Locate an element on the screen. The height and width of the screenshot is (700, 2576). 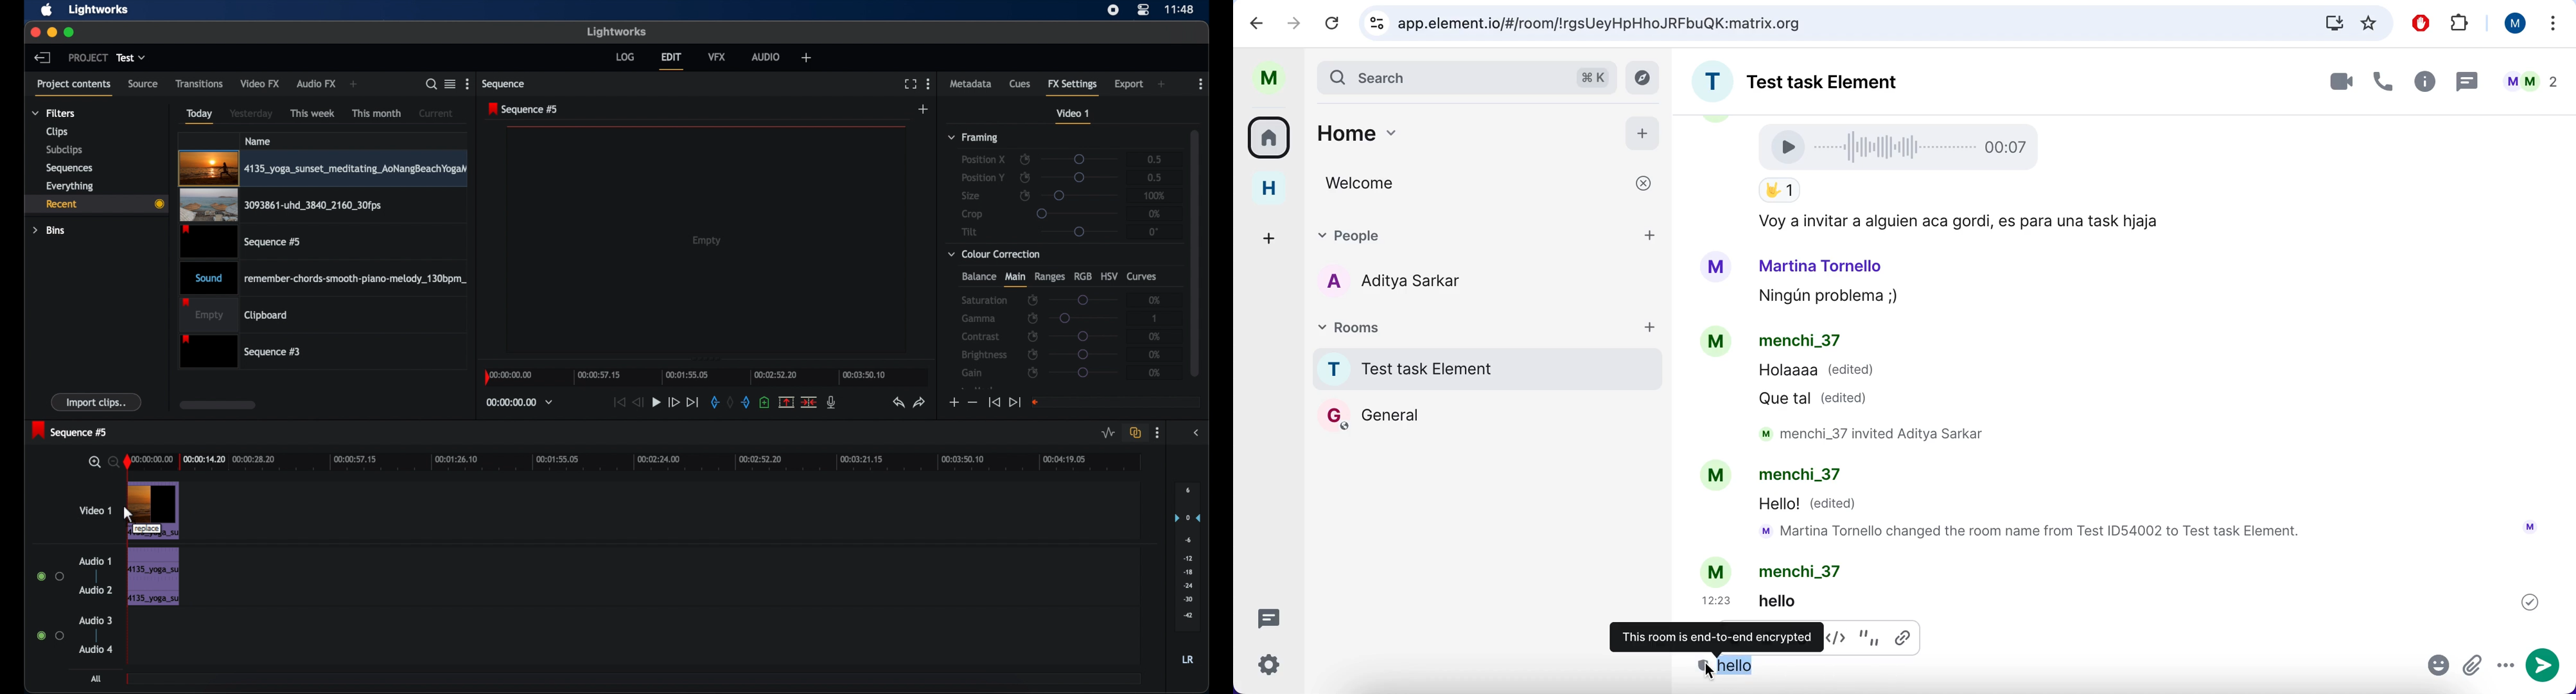
rooms is located at coordinates (1272, 136).